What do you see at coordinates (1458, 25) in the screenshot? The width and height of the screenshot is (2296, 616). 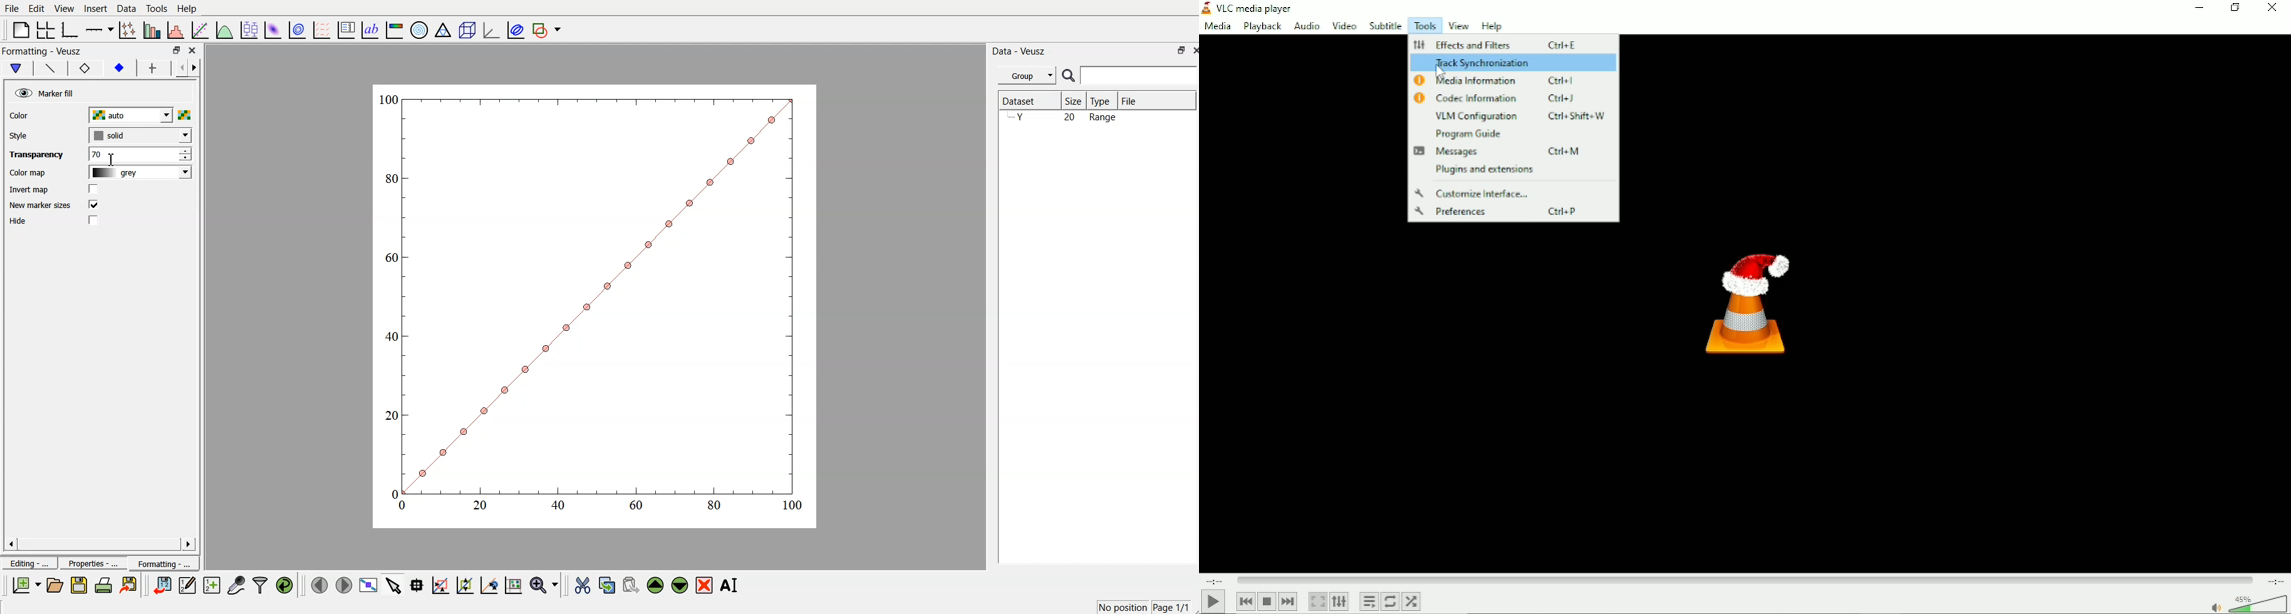 I see `View` at bounding box center [1458, 25].